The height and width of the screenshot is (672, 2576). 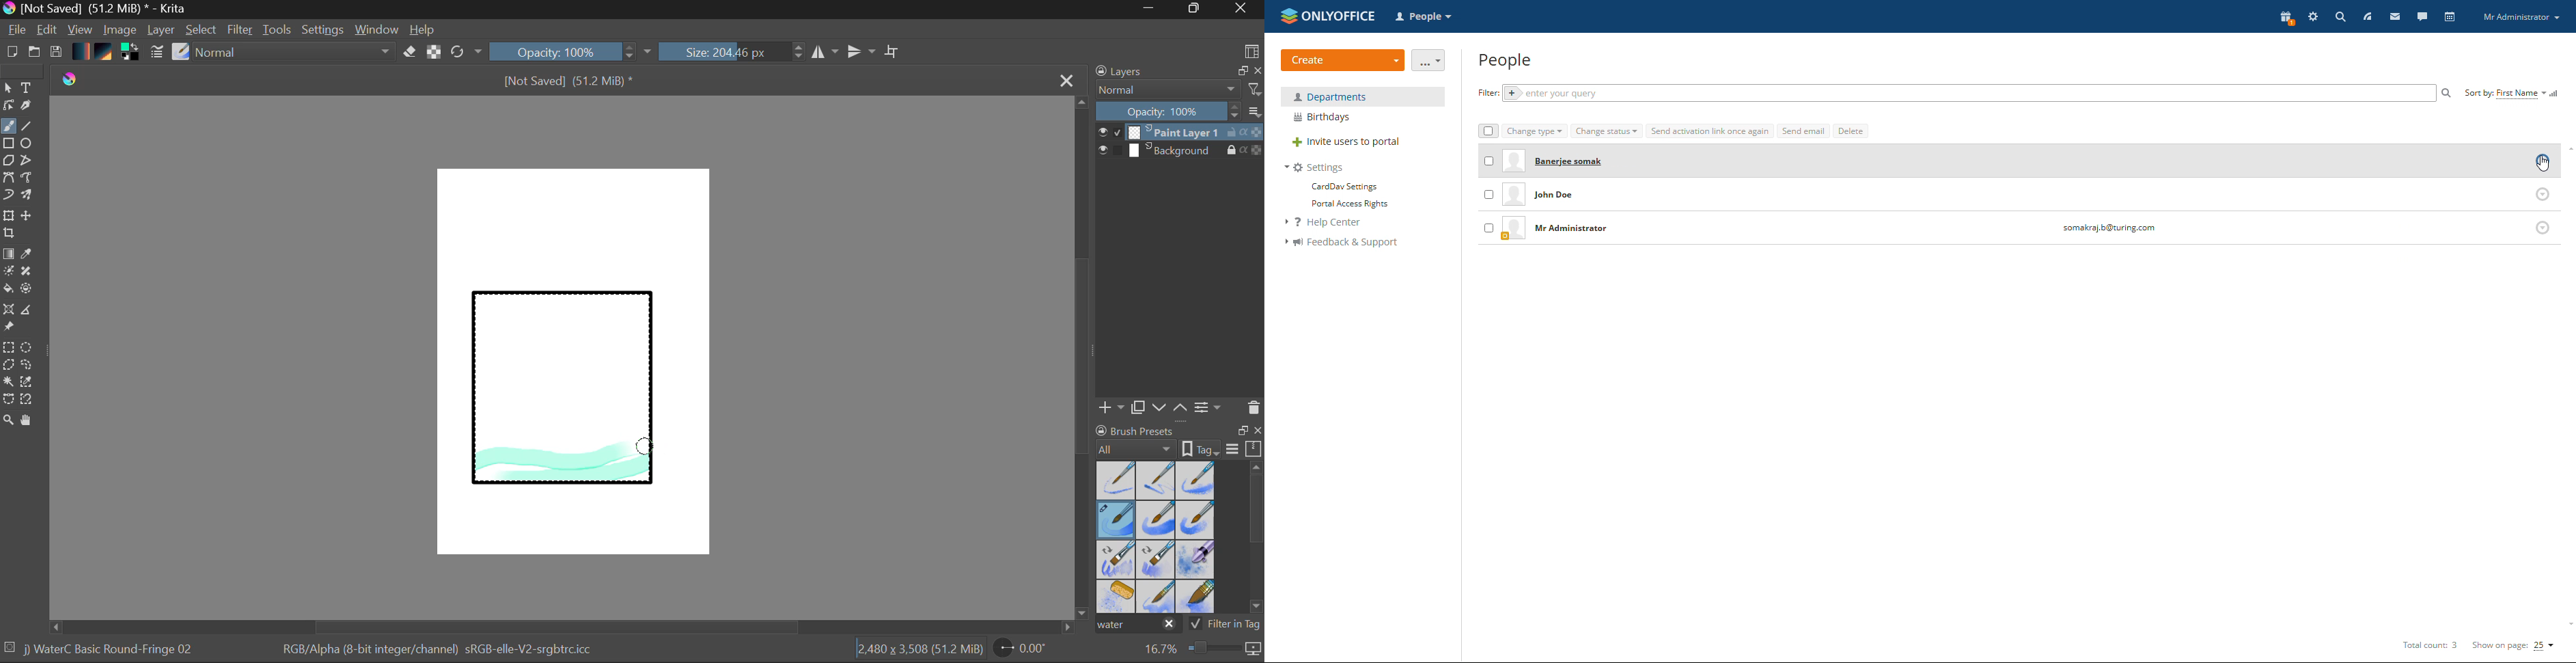 What do you see at coordinates (1710, 131) in the screenshot?
I see `send activation link again` at bounding box center [1710, 131].